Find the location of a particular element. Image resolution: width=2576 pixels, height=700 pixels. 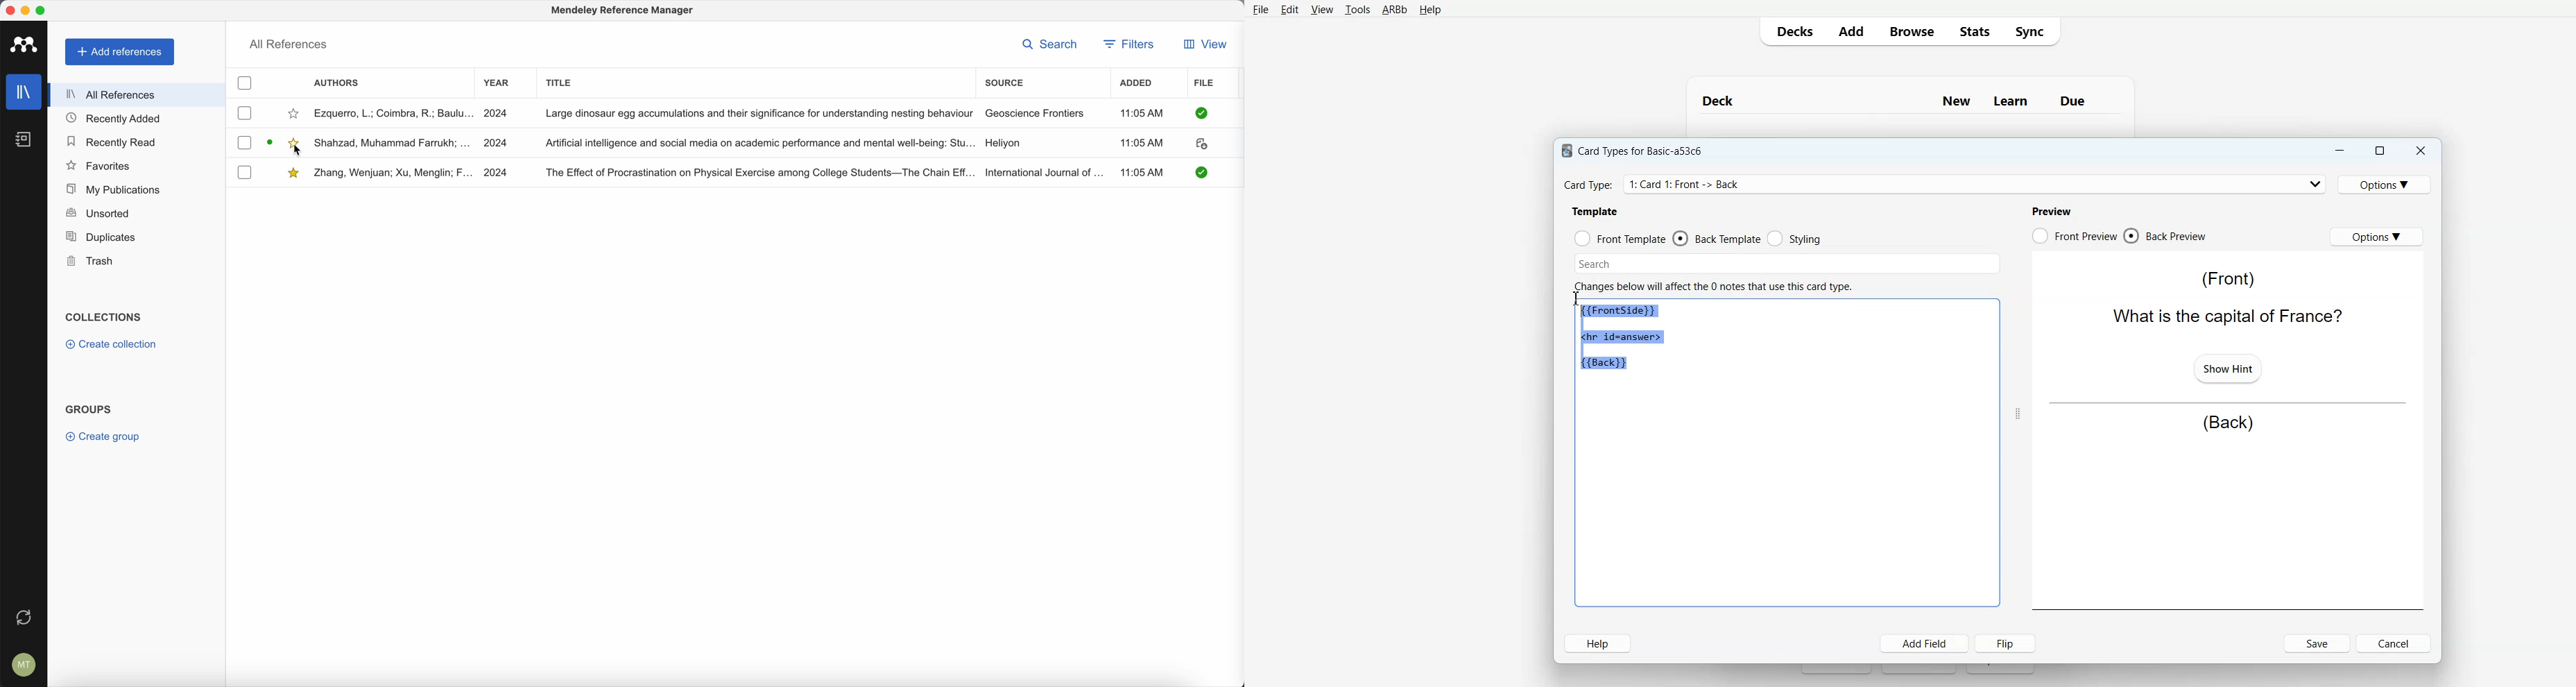

Mendeley logo is located at coordinates (27, 46).